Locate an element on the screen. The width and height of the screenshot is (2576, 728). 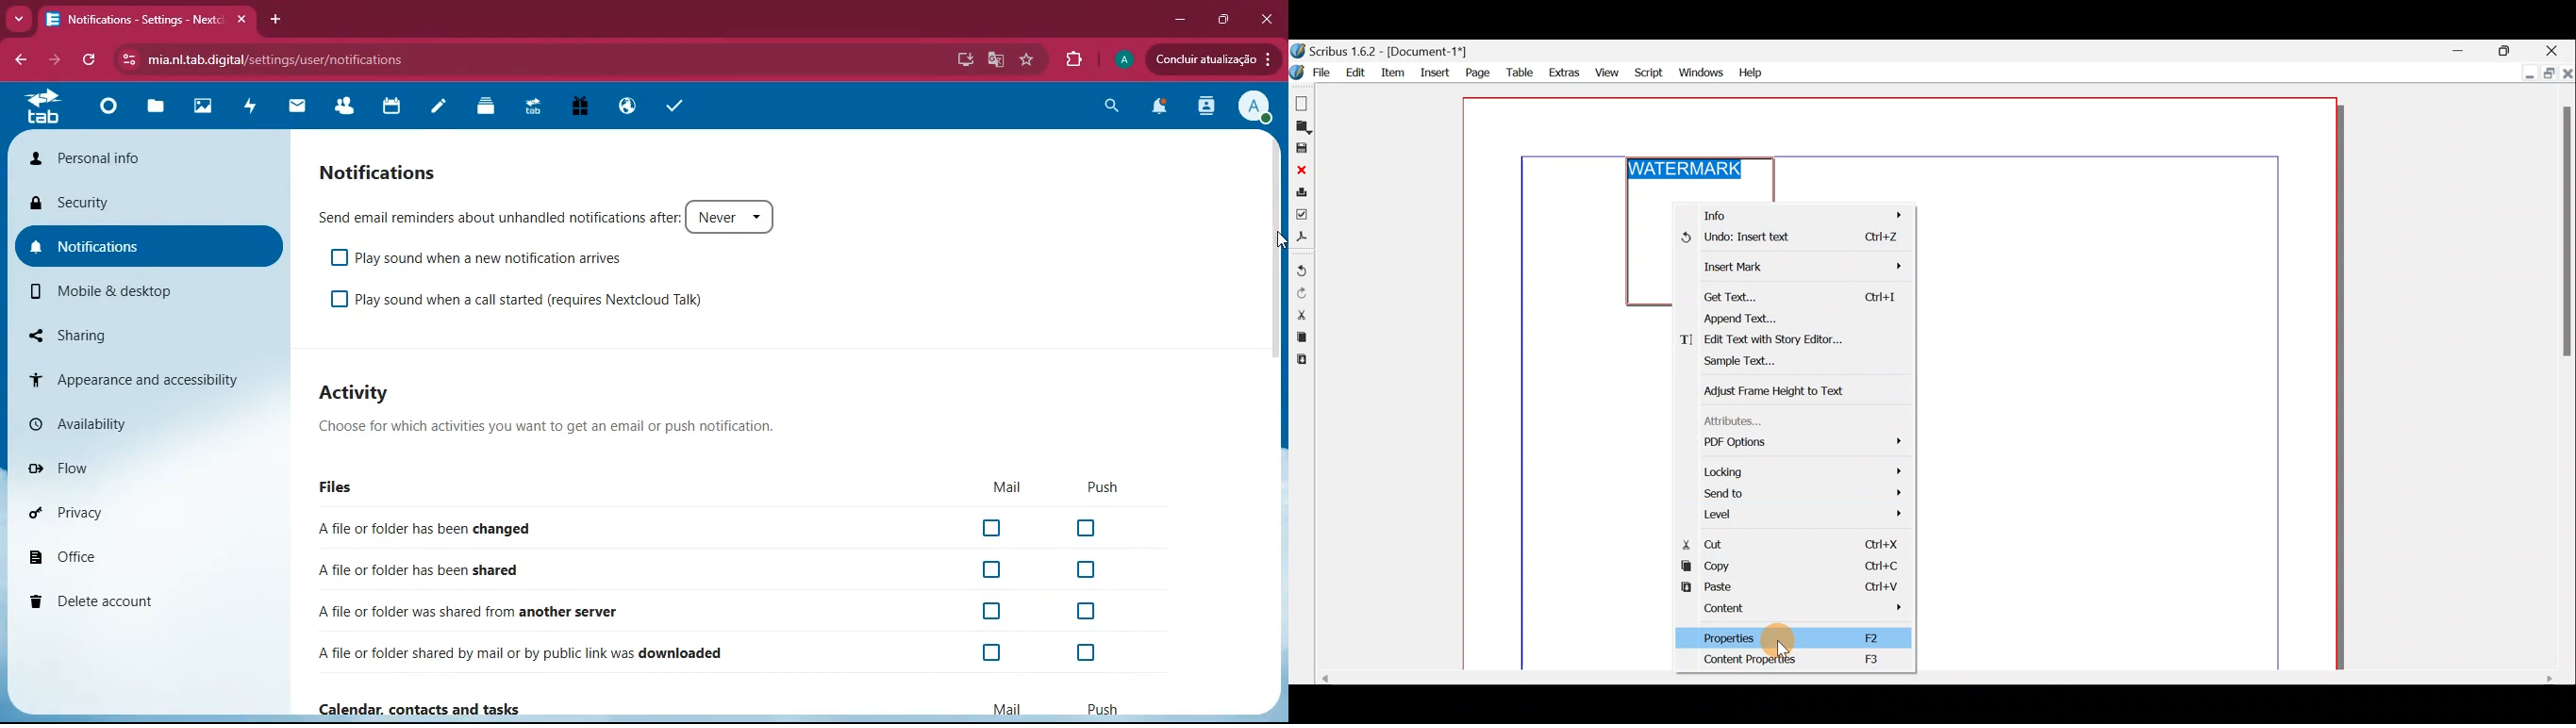
notifications is located at coordinates (1159, 109).